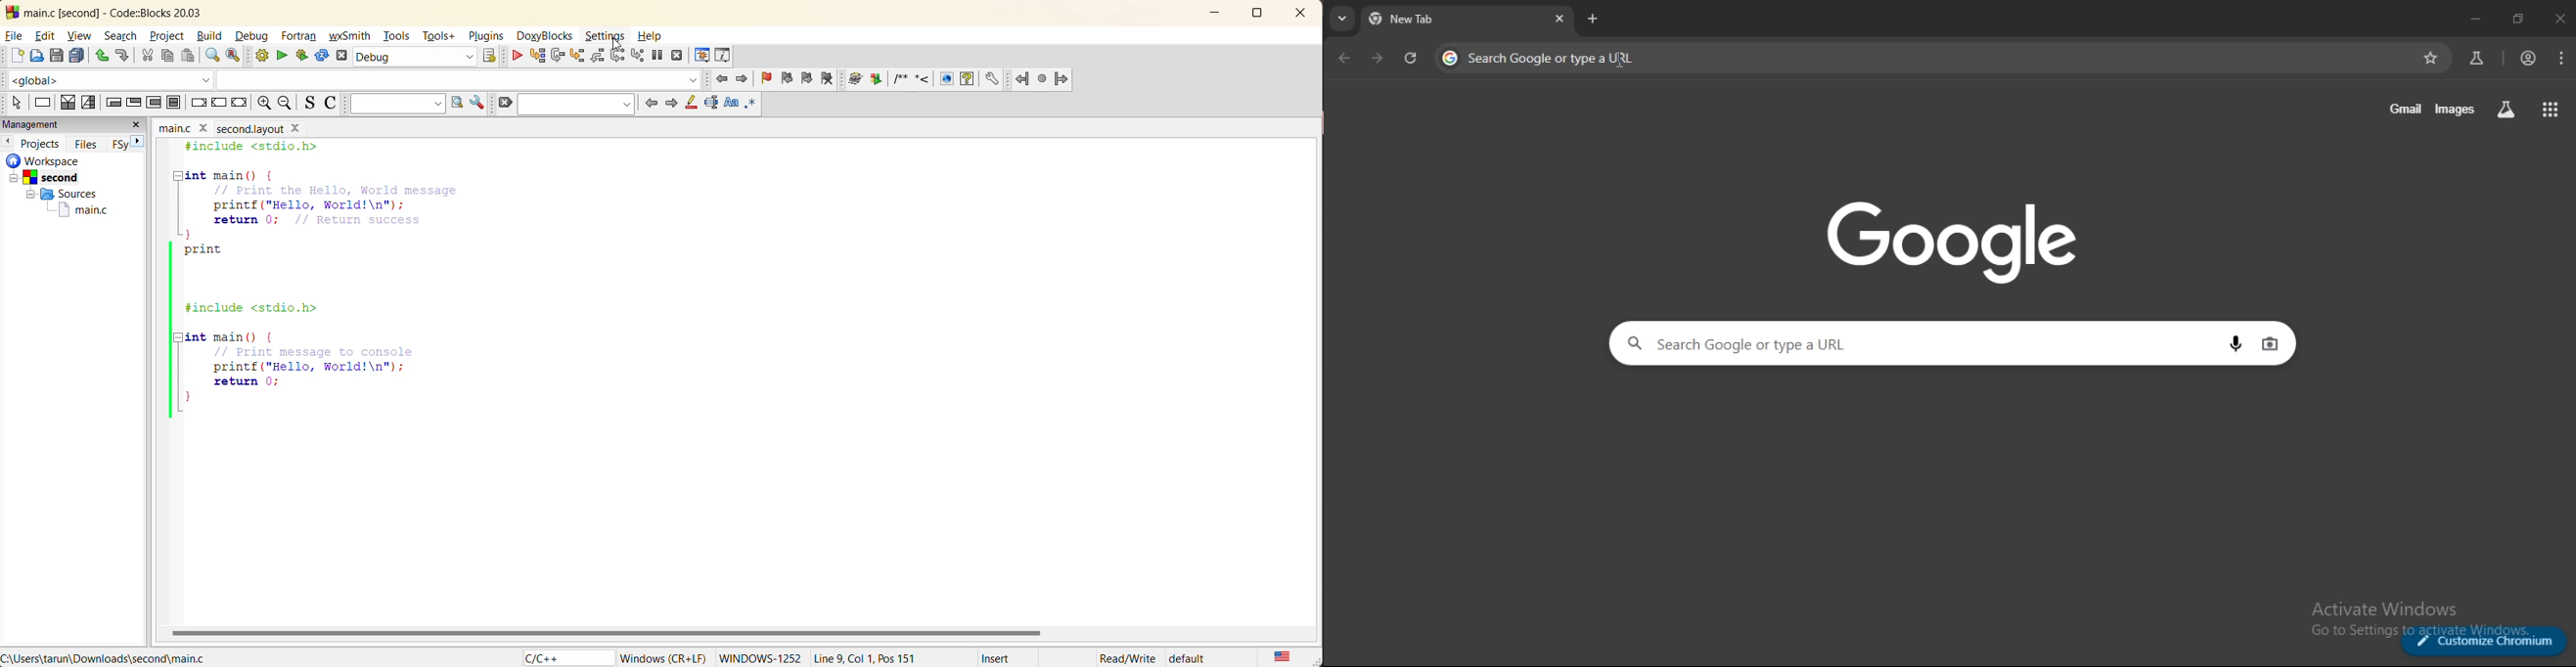  I want to click on paste, so click(187, 57).